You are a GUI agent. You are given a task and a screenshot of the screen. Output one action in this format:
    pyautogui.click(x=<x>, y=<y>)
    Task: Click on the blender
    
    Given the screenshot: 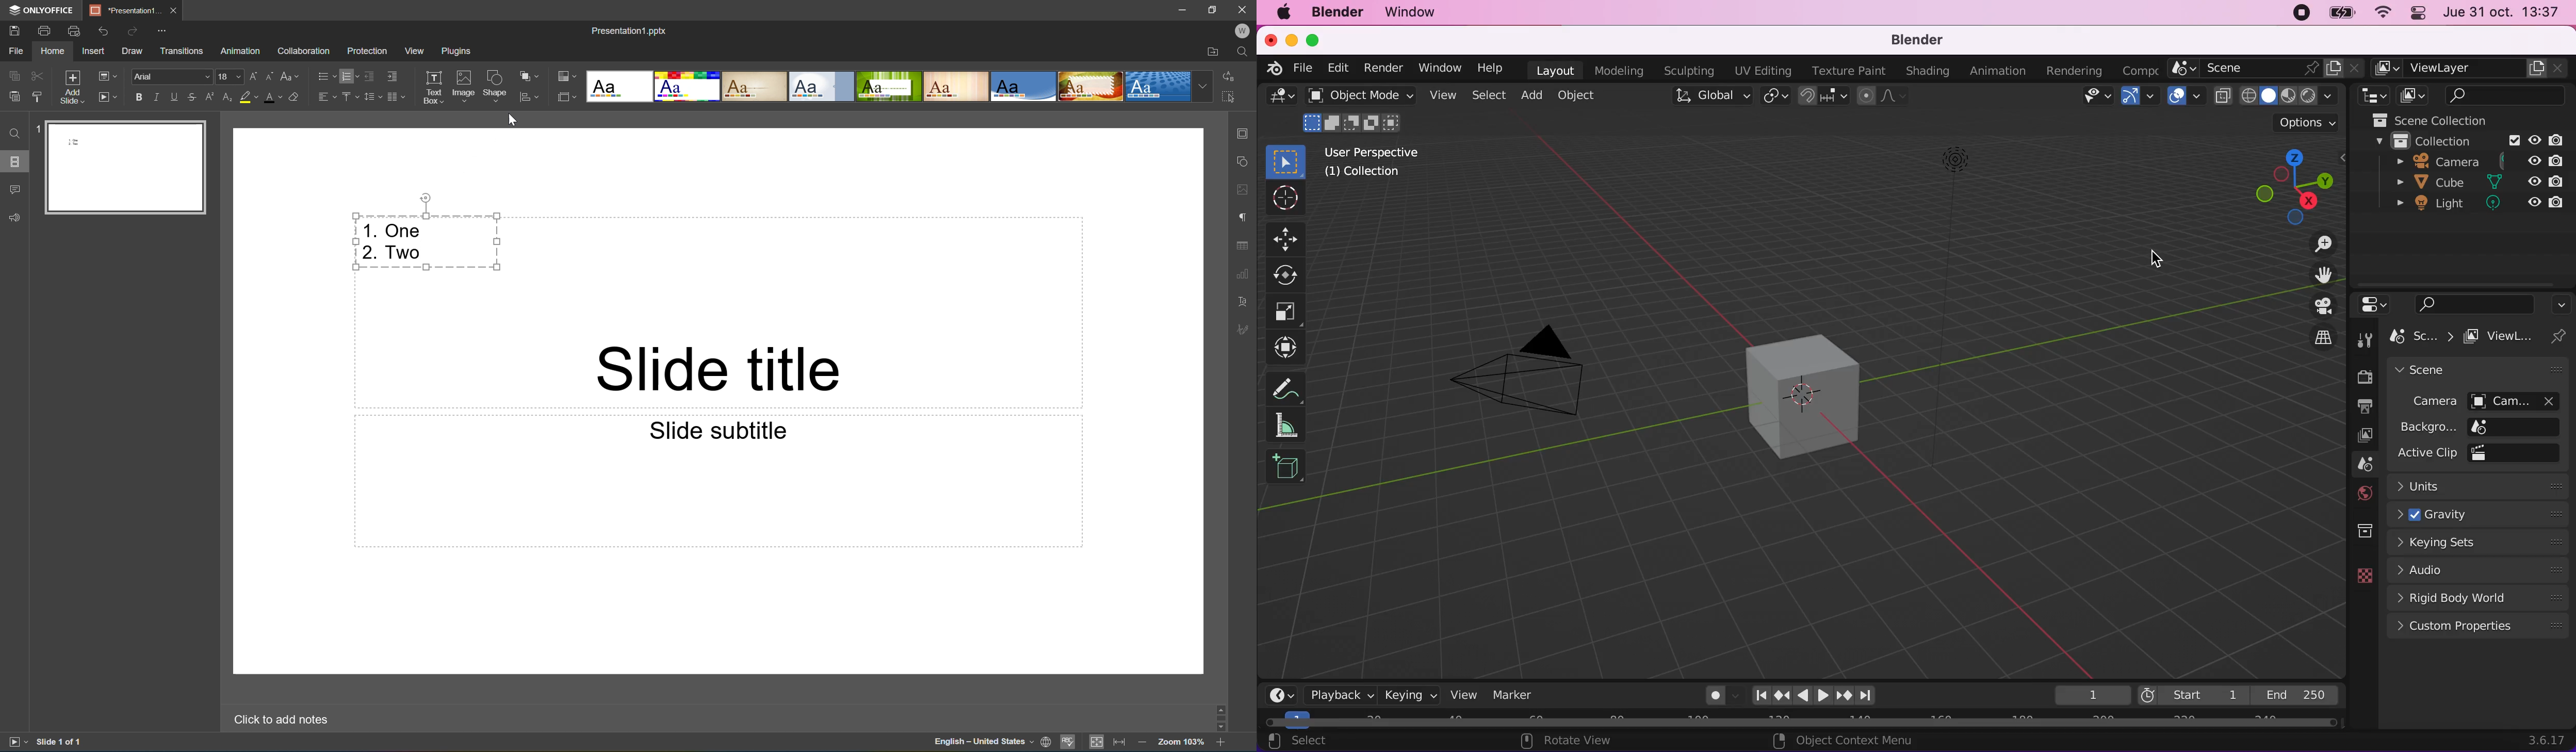 What is the action you would take?
    pyautogui.click(x=1921, y=40)
    